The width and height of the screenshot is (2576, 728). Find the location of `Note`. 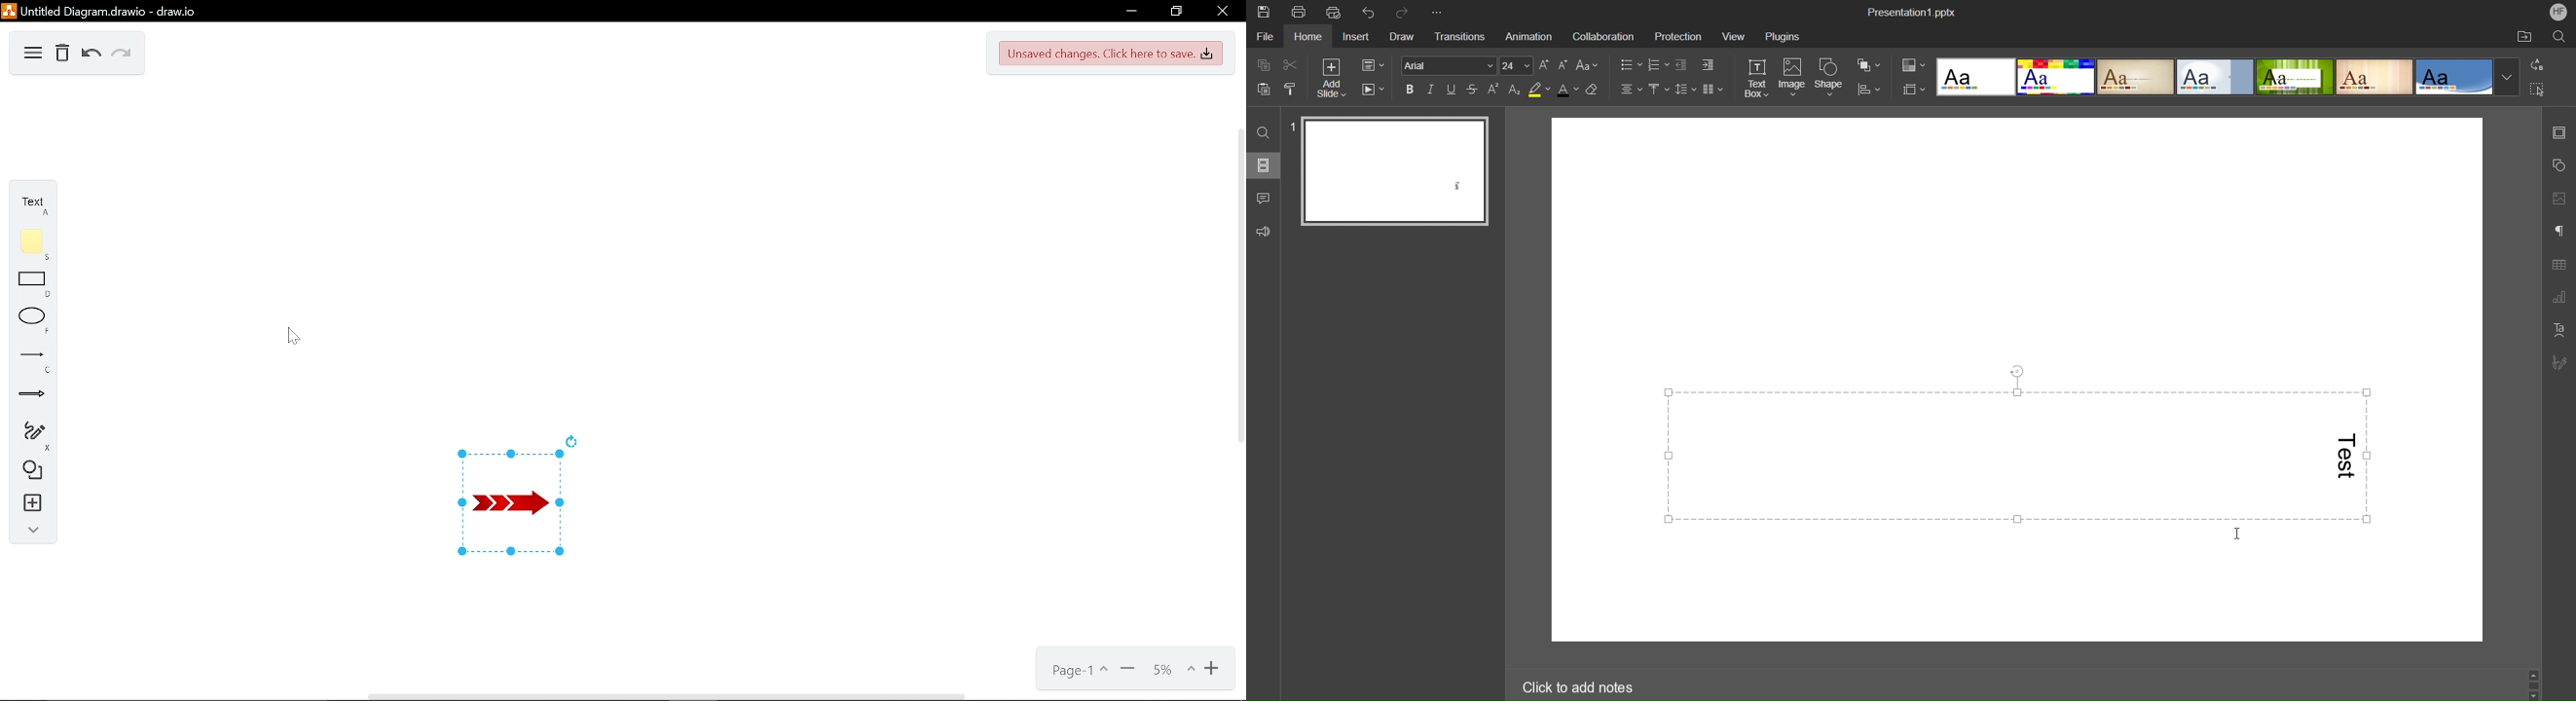

Note is located at coordinates (26, 245).